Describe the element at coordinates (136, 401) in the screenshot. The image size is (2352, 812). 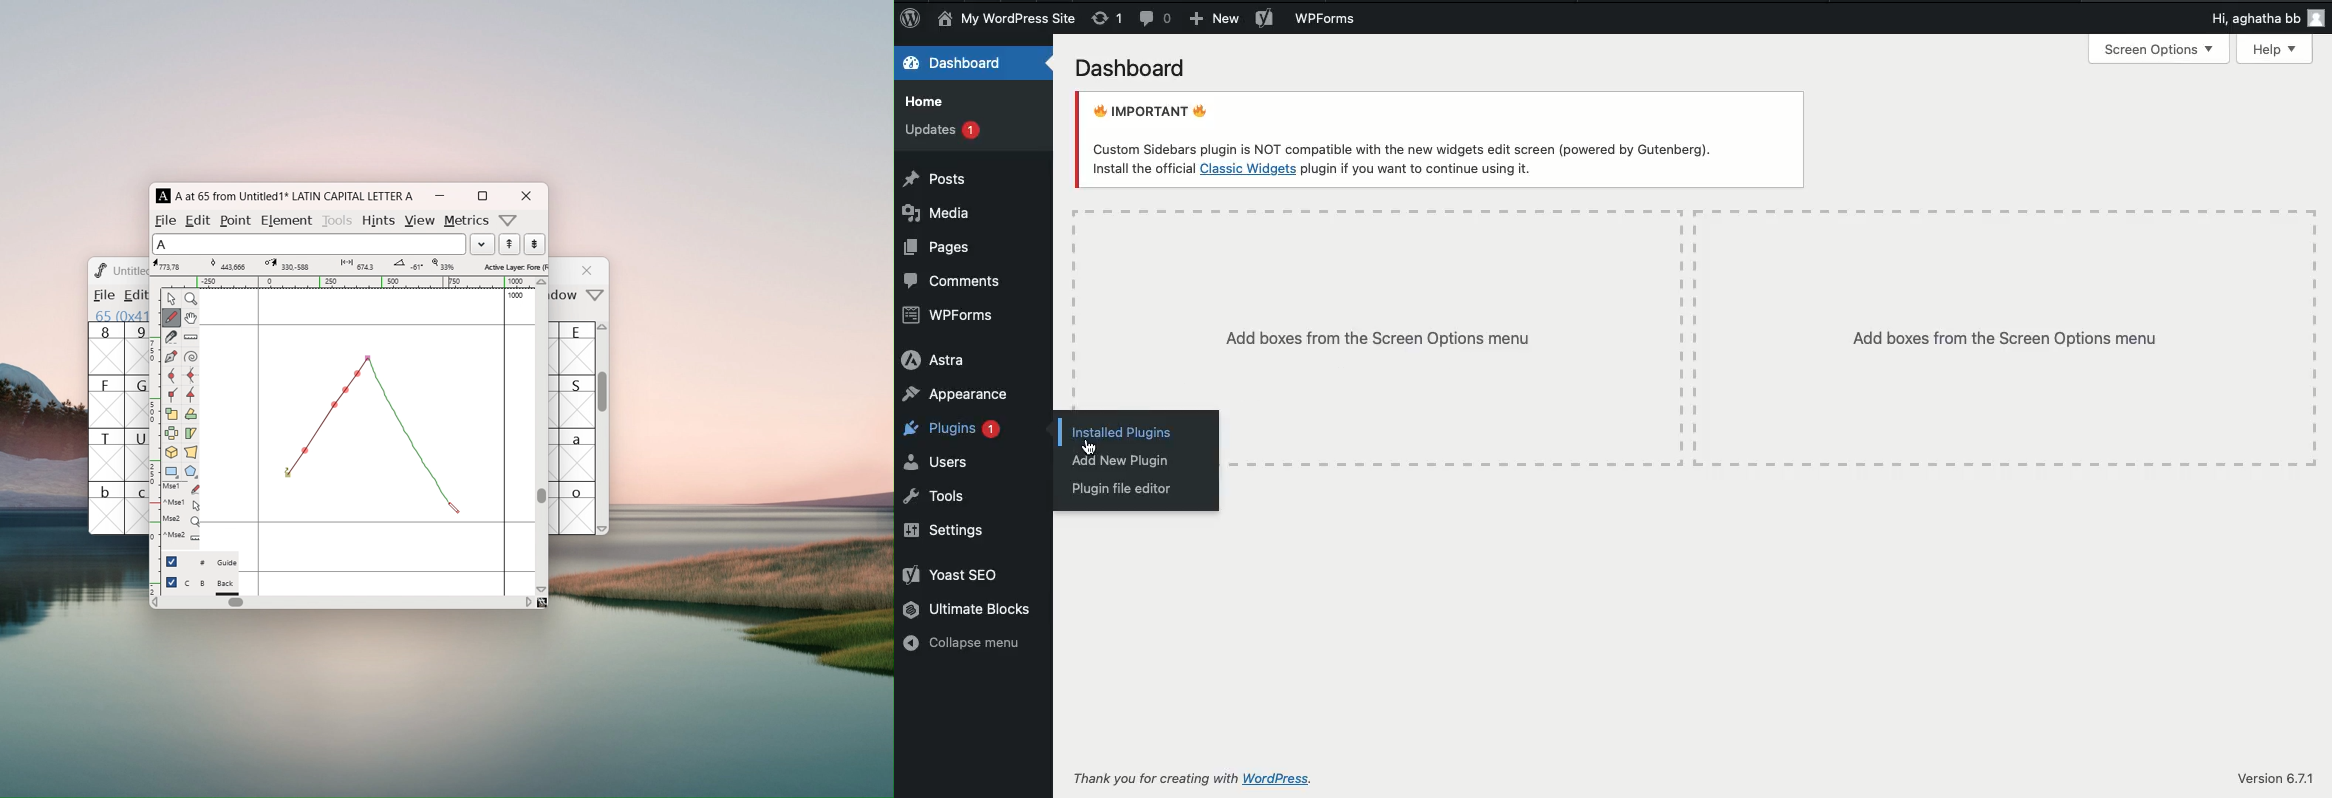
I see `G` at that location.